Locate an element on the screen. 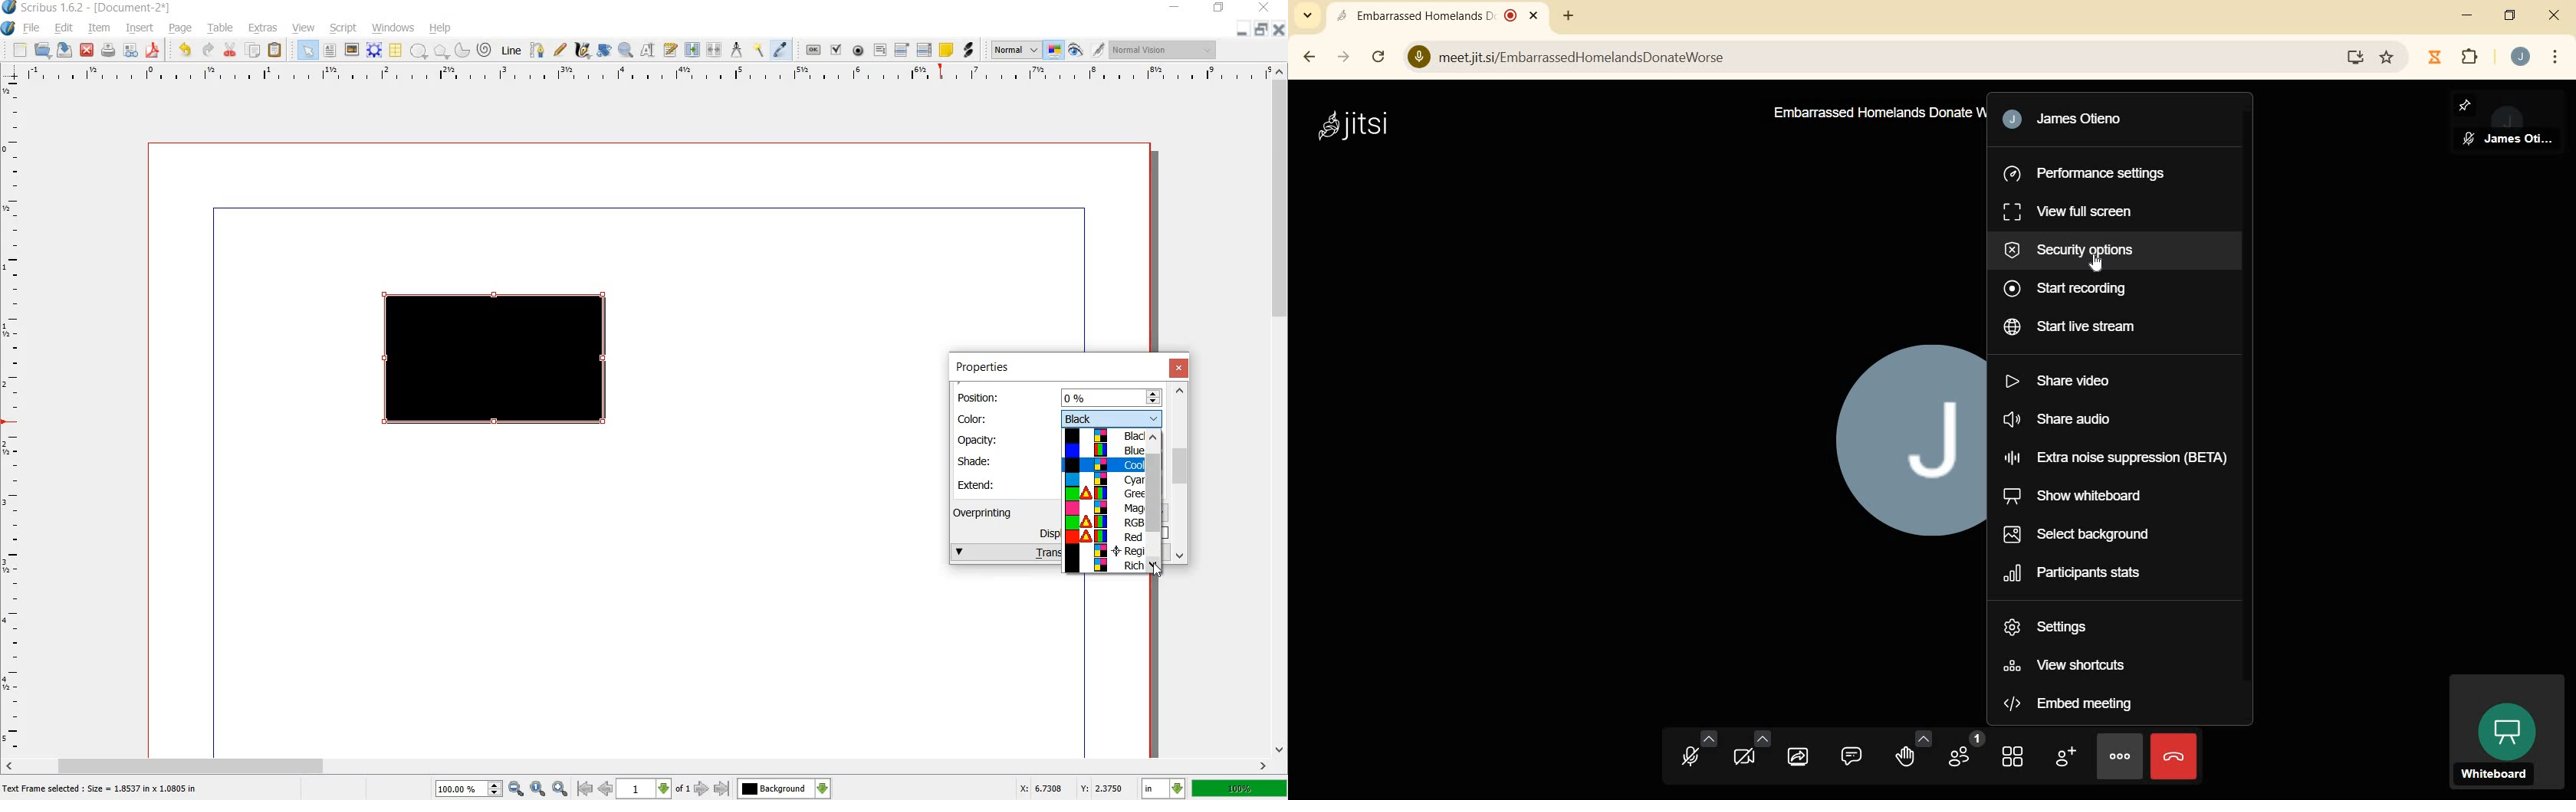 The height and width of the screenshot is (812, 2576). preflight verifier is located at coordinates (130, 51).